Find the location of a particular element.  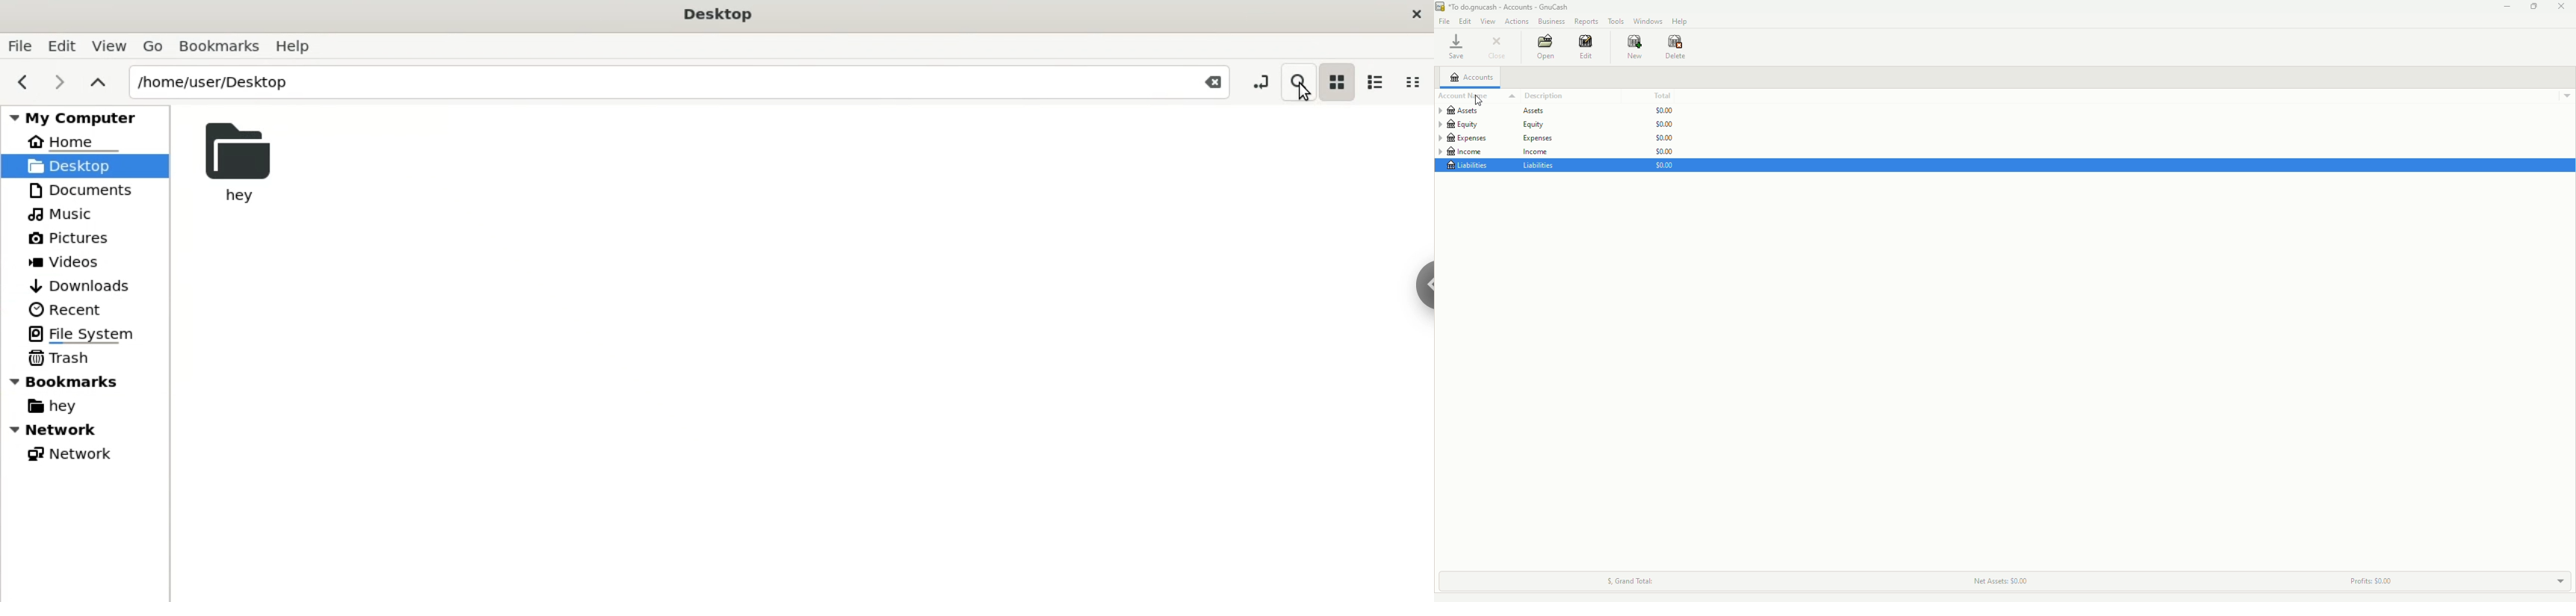

list view is located at coordinates (1374, 78).